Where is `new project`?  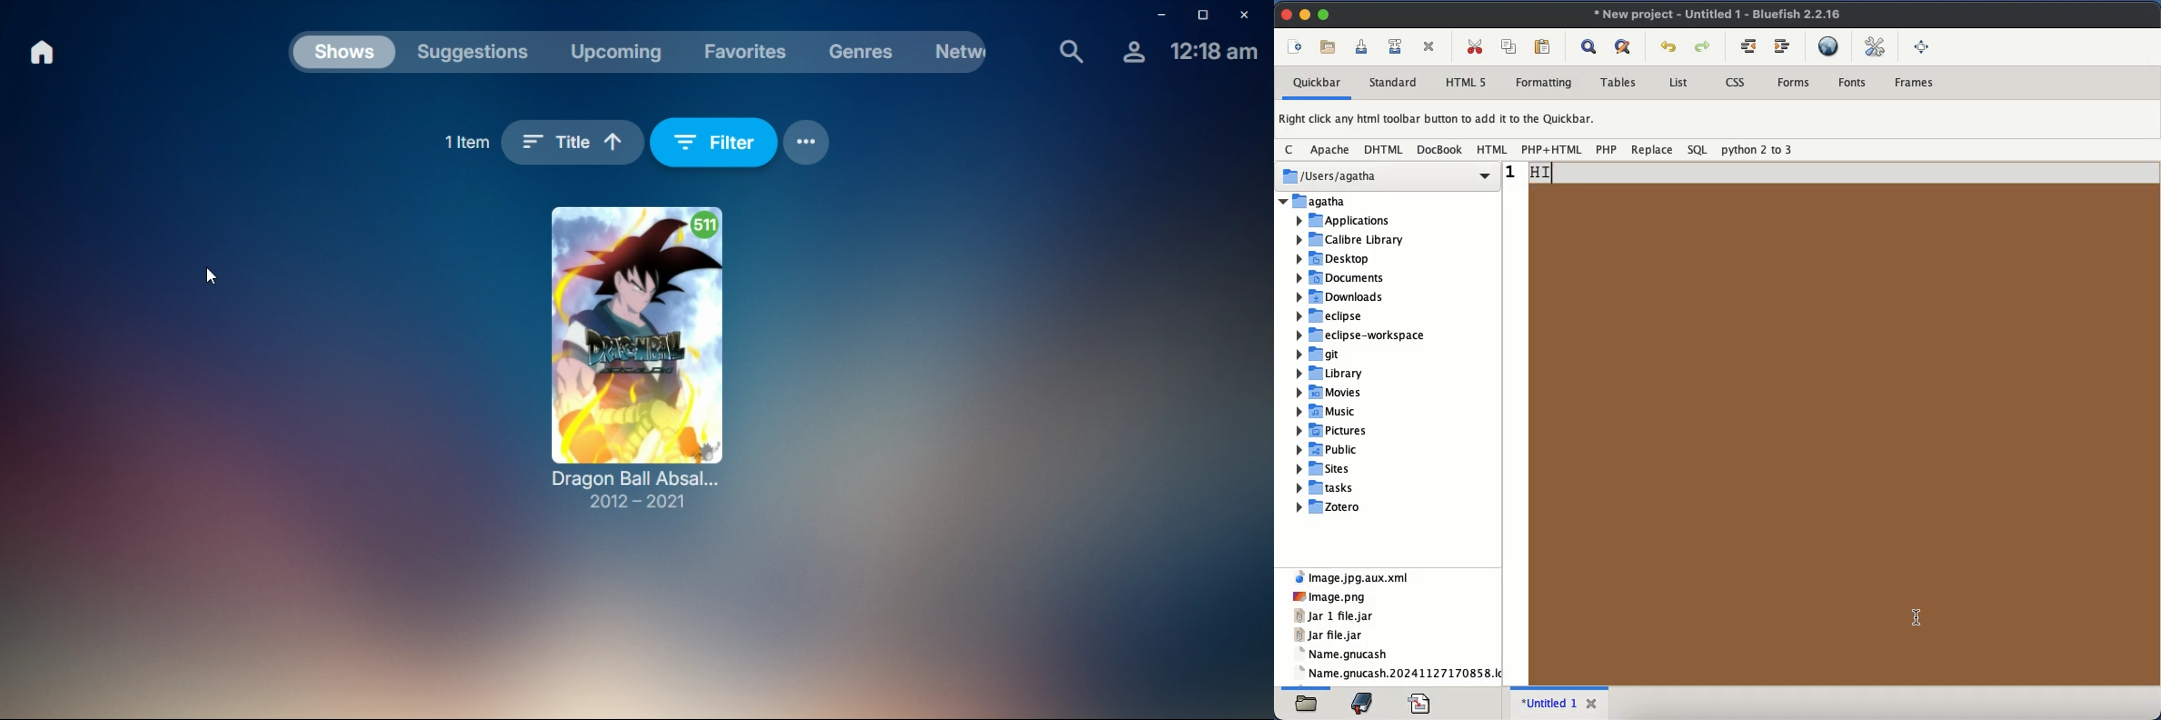
new project is located at coordinates (1719, 15).